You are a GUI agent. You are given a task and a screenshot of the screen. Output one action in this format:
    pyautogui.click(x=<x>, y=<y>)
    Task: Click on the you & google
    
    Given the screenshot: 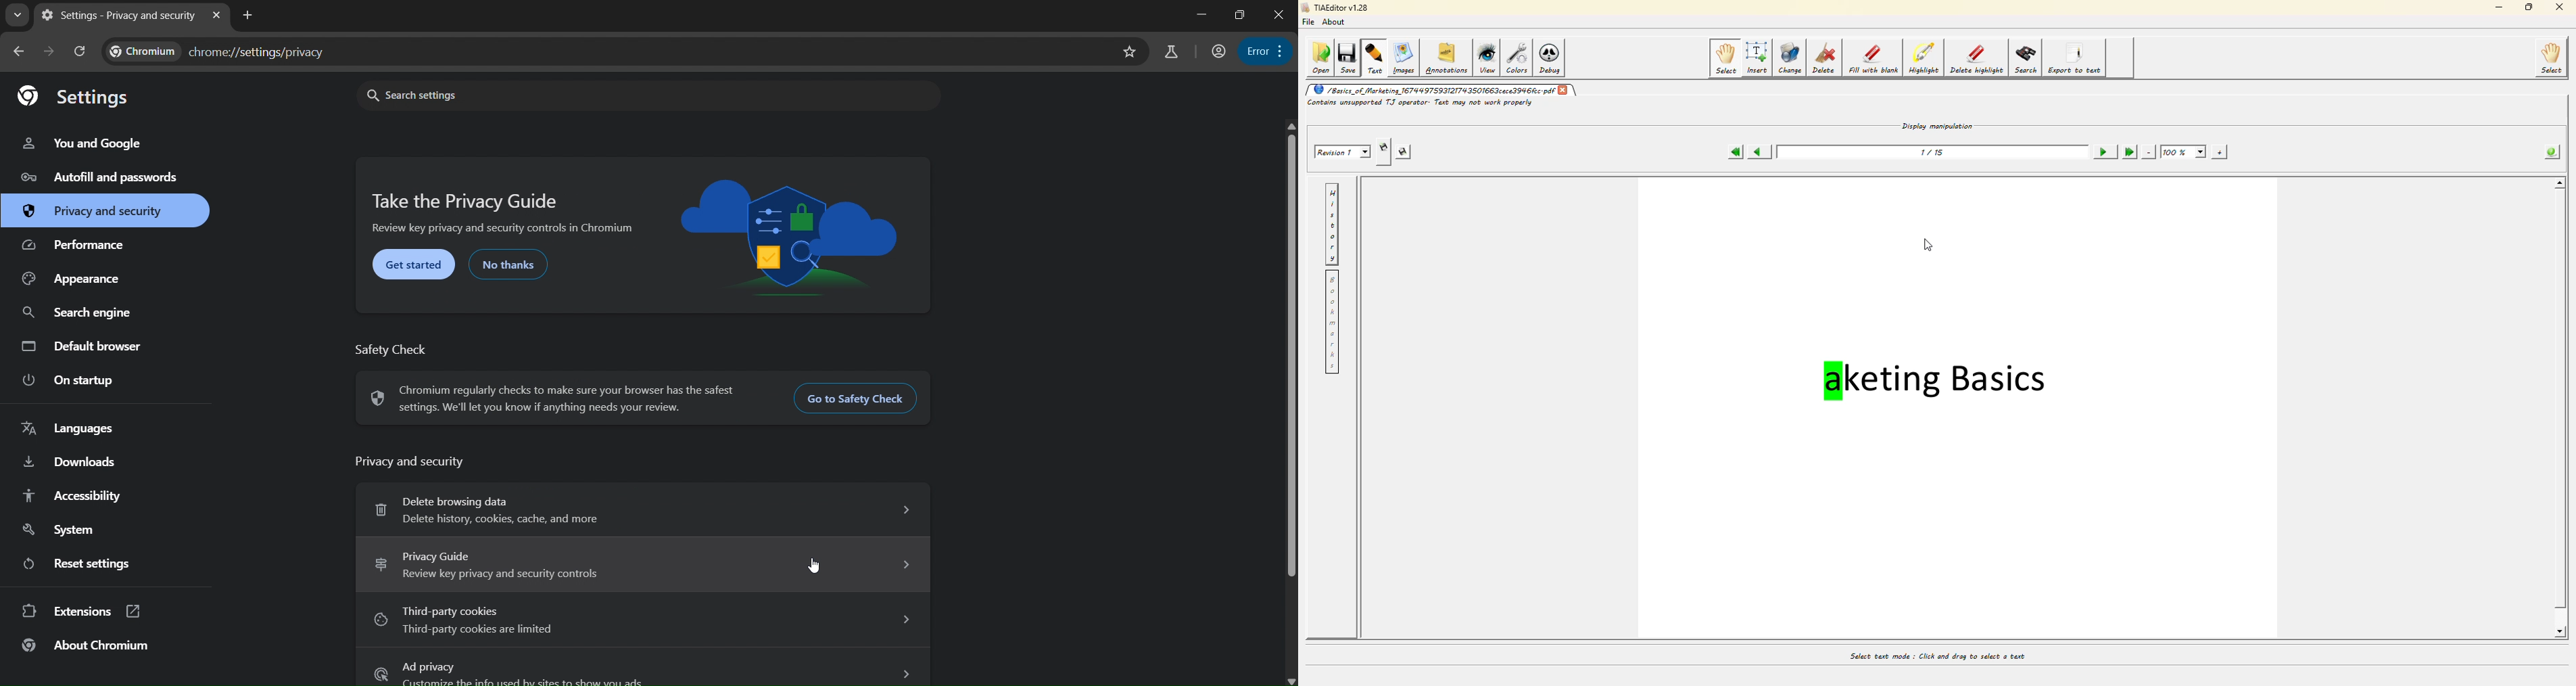 What is the action you would take?
    pyautogui.click(x=94, y=143)
    